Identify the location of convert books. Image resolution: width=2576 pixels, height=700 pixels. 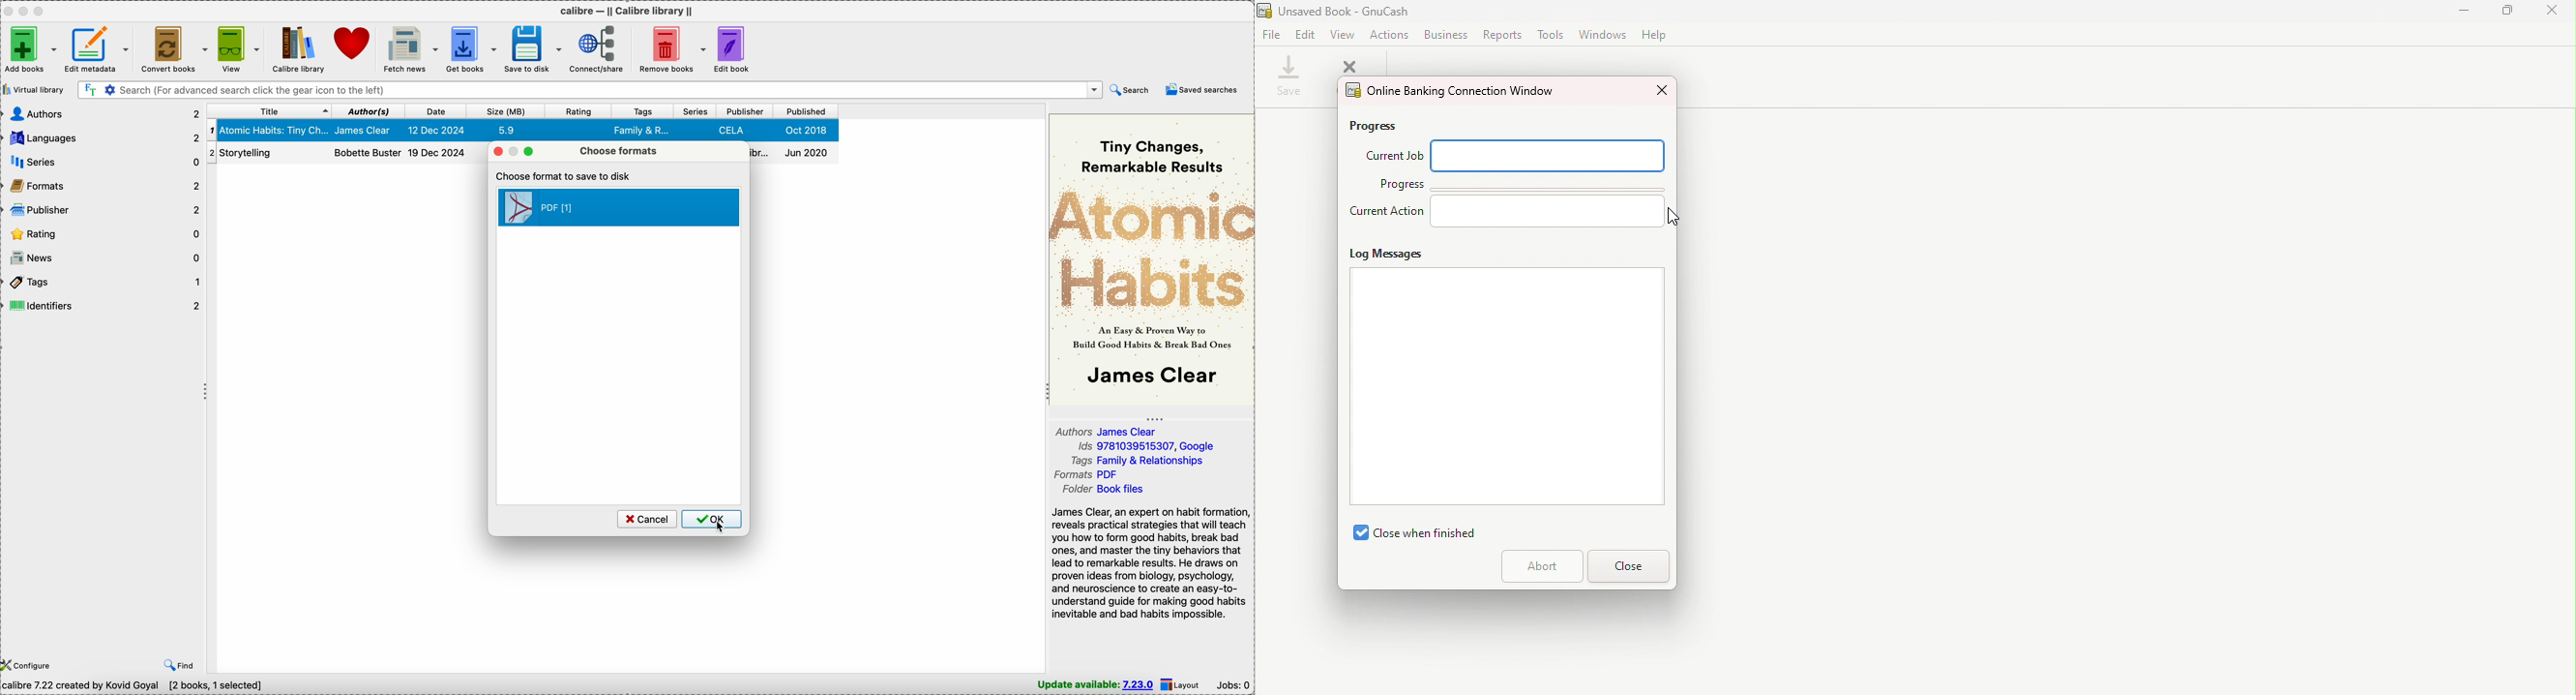
(174, 49).